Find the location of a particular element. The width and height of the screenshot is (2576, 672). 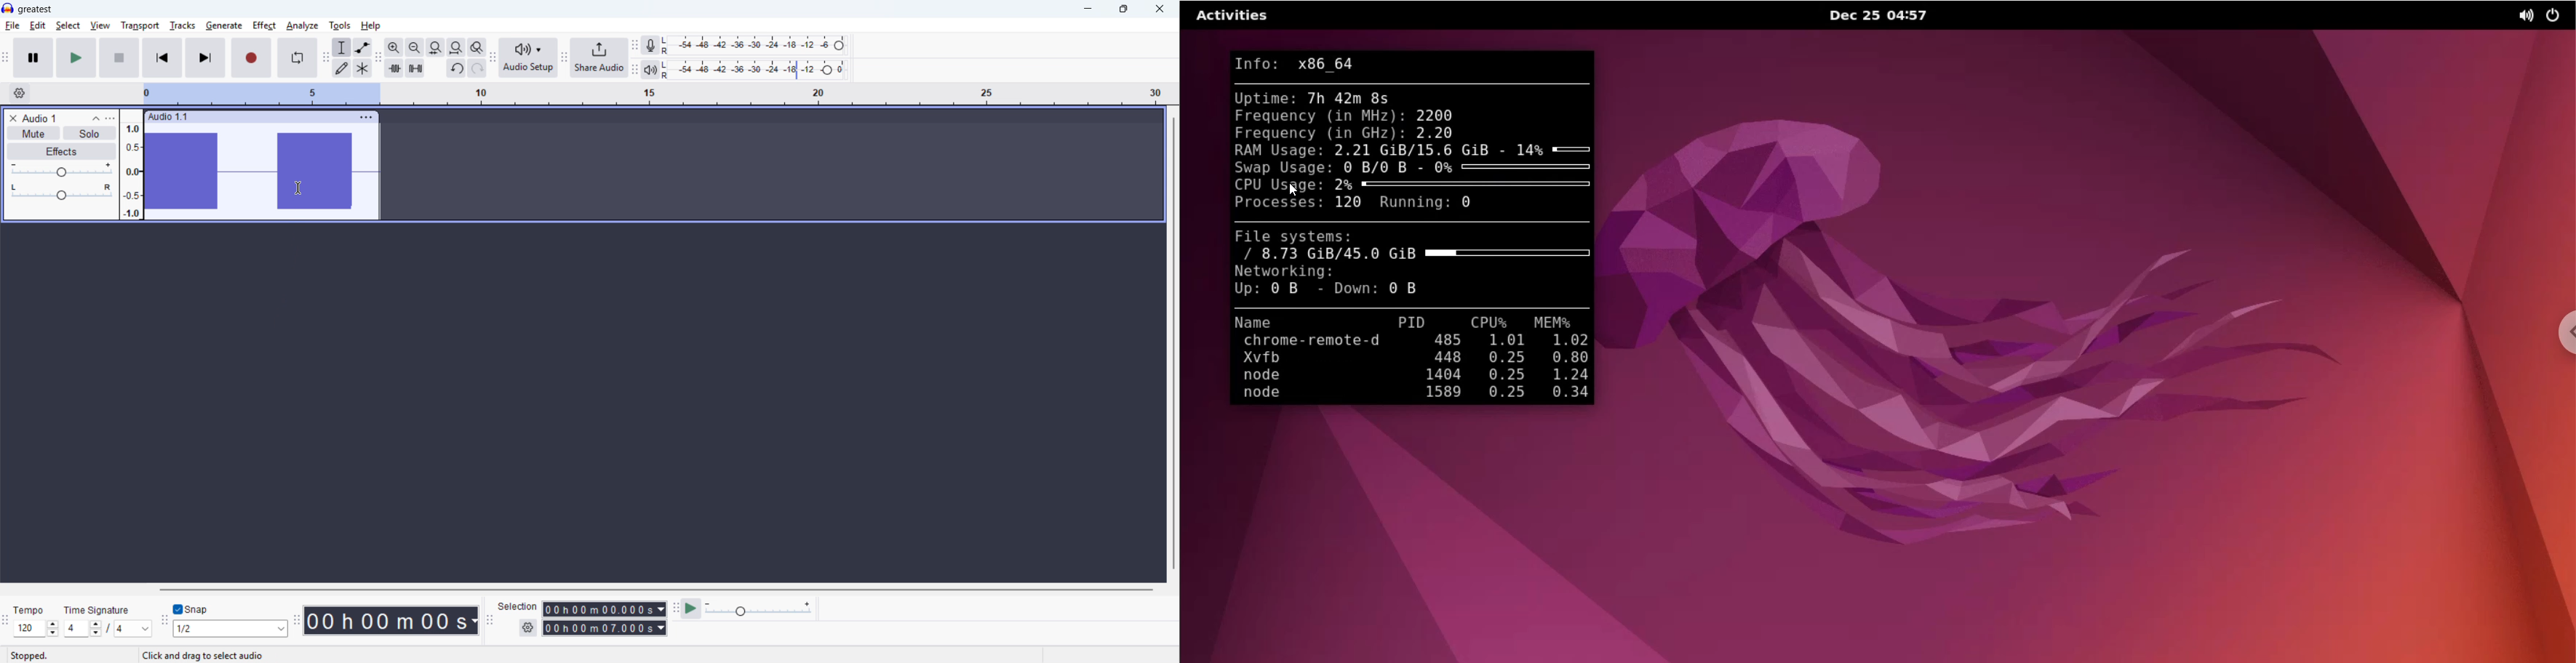

Playback metre  is located at coordinates (650, 70).